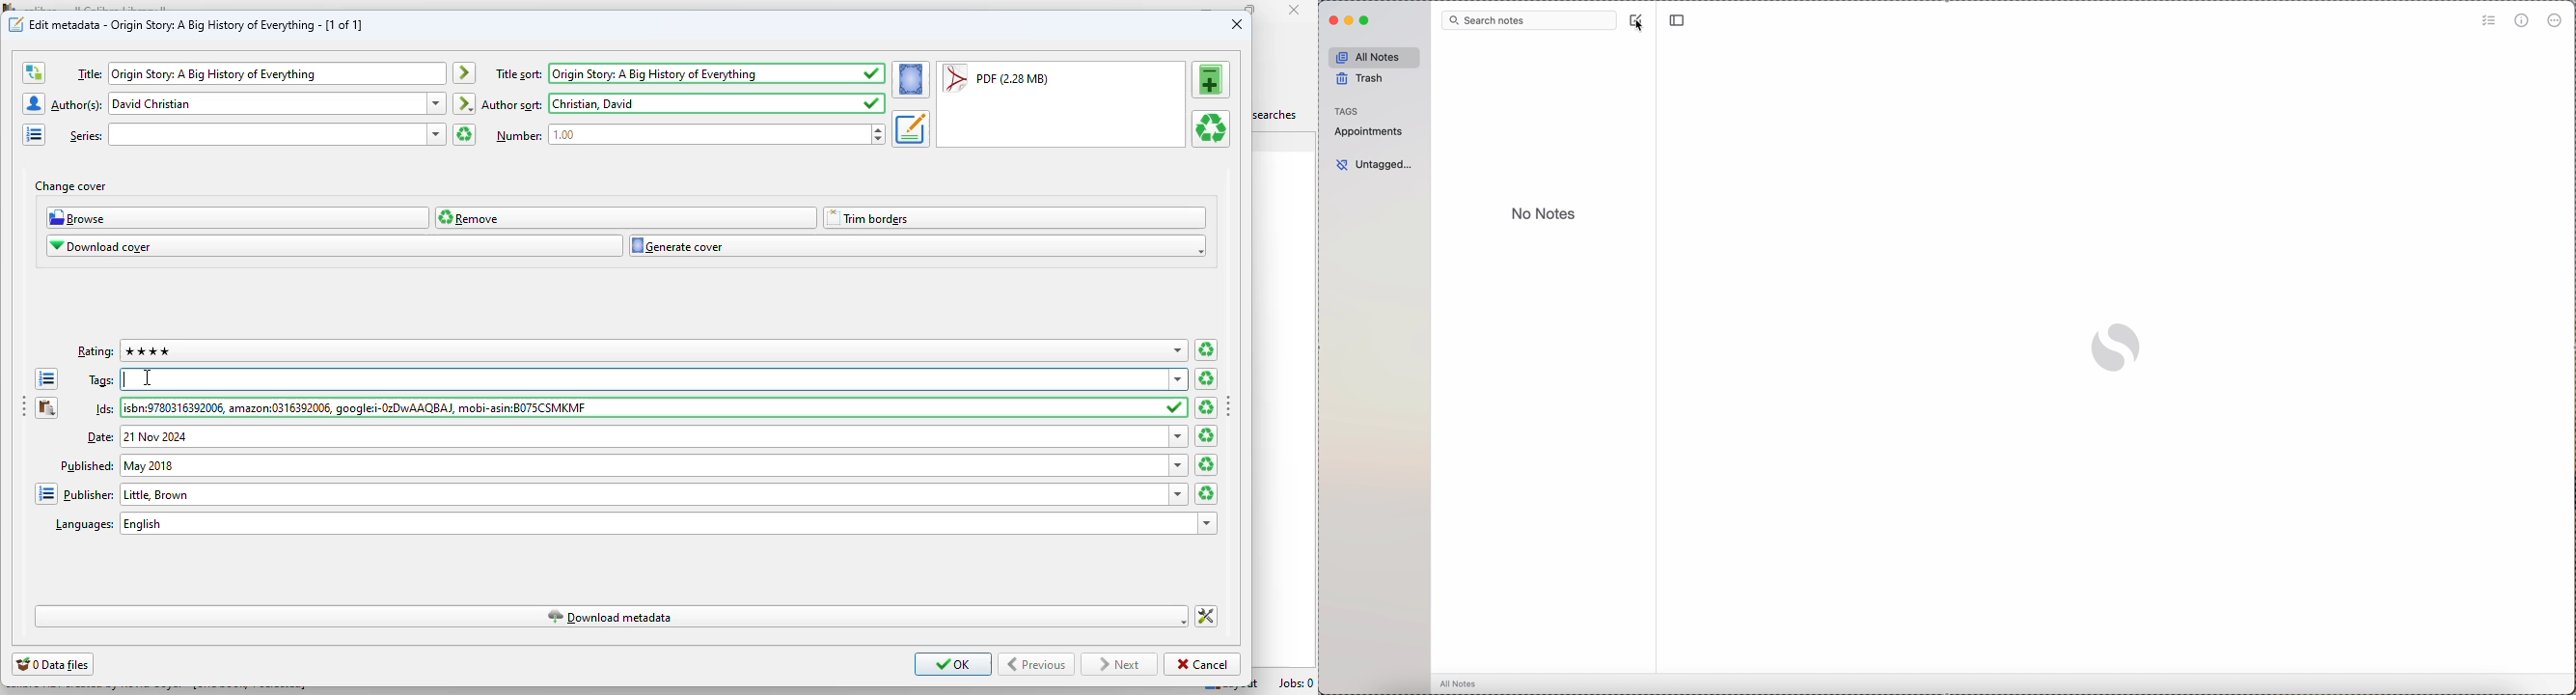  I want to click on all notes, so click(1374, 57).